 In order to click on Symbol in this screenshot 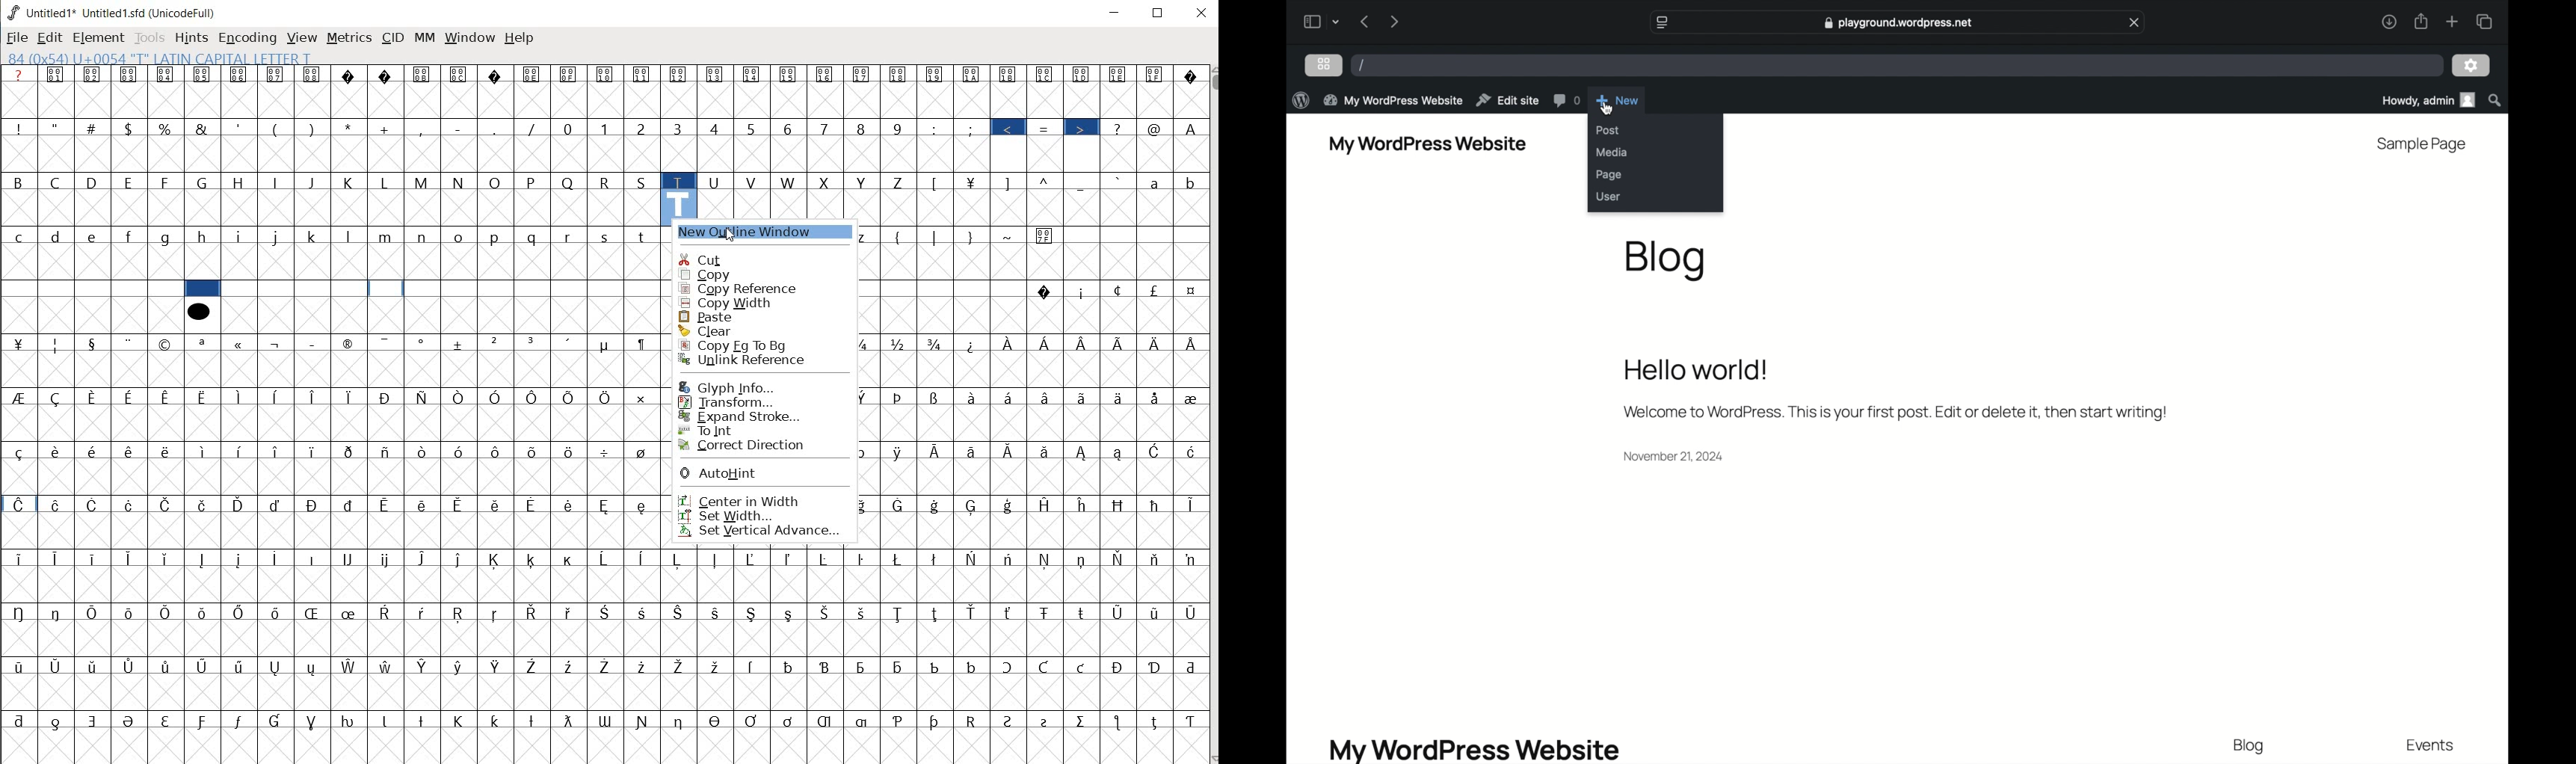, I will do `click(56, 344)`.